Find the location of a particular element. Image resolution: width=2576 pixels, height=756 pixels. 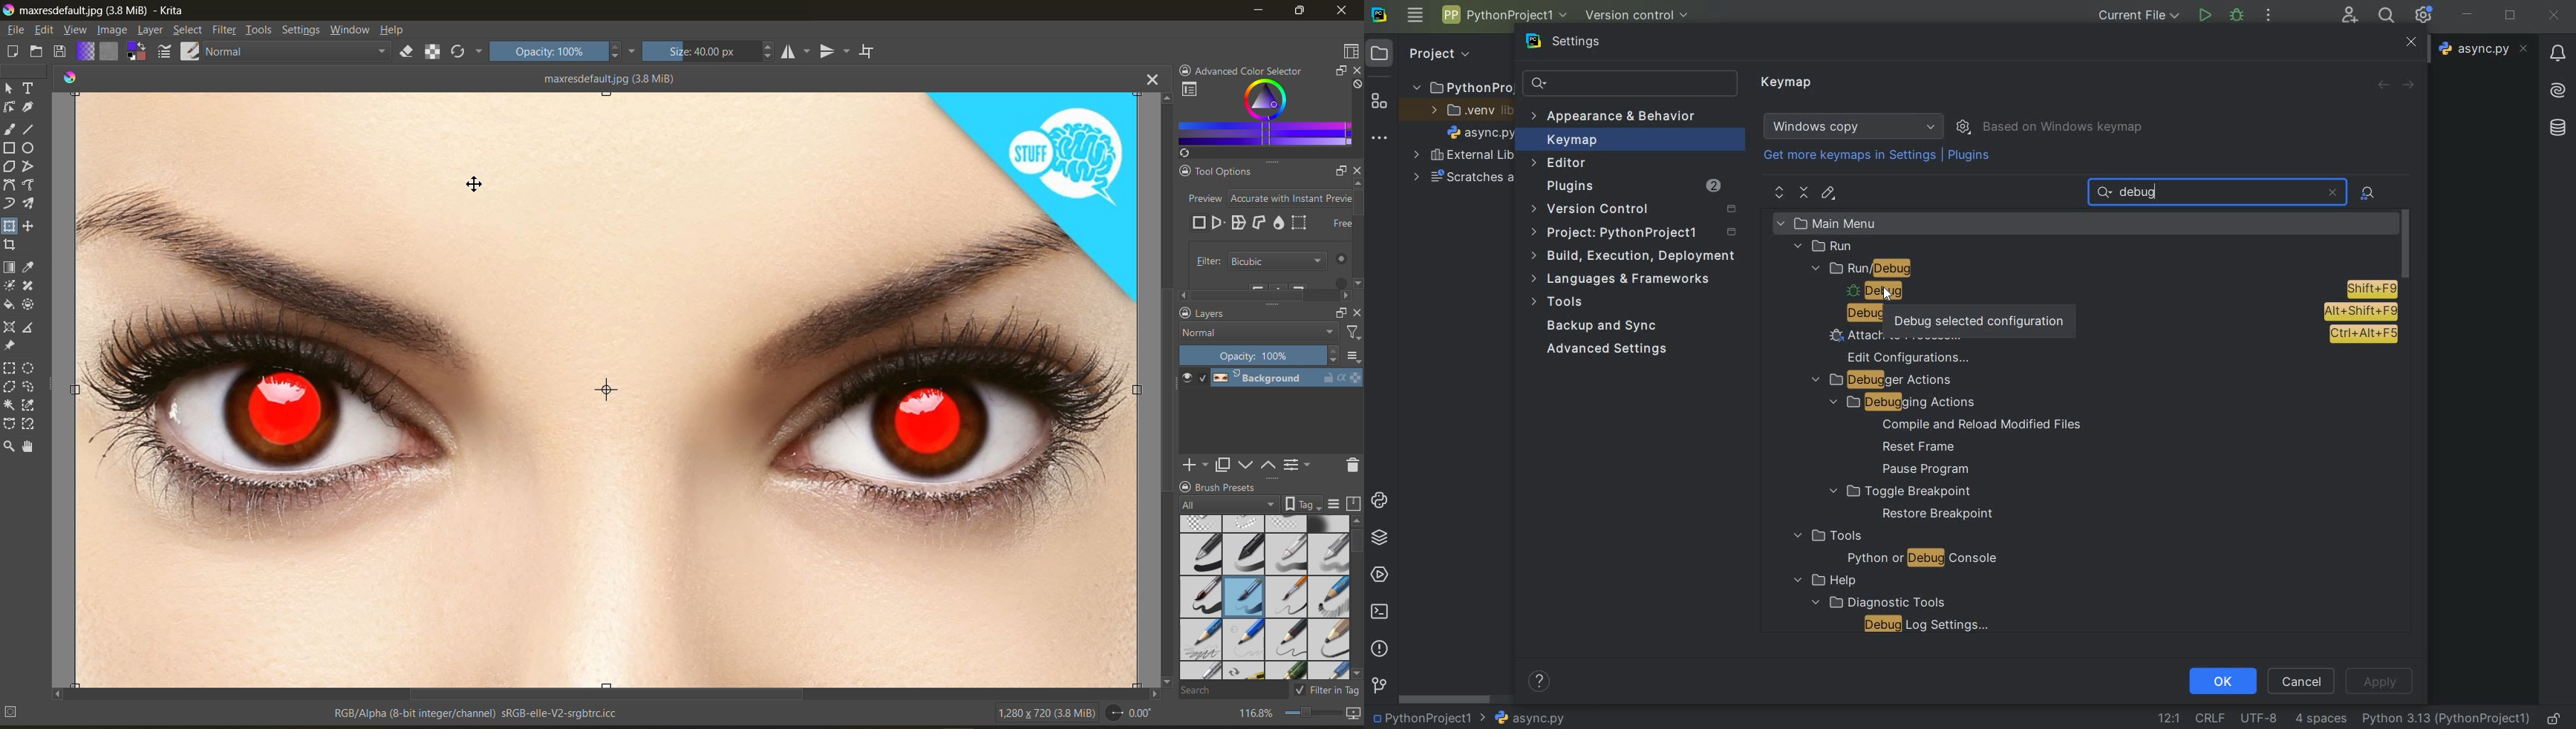

tool is located at coordinates (9, 268).